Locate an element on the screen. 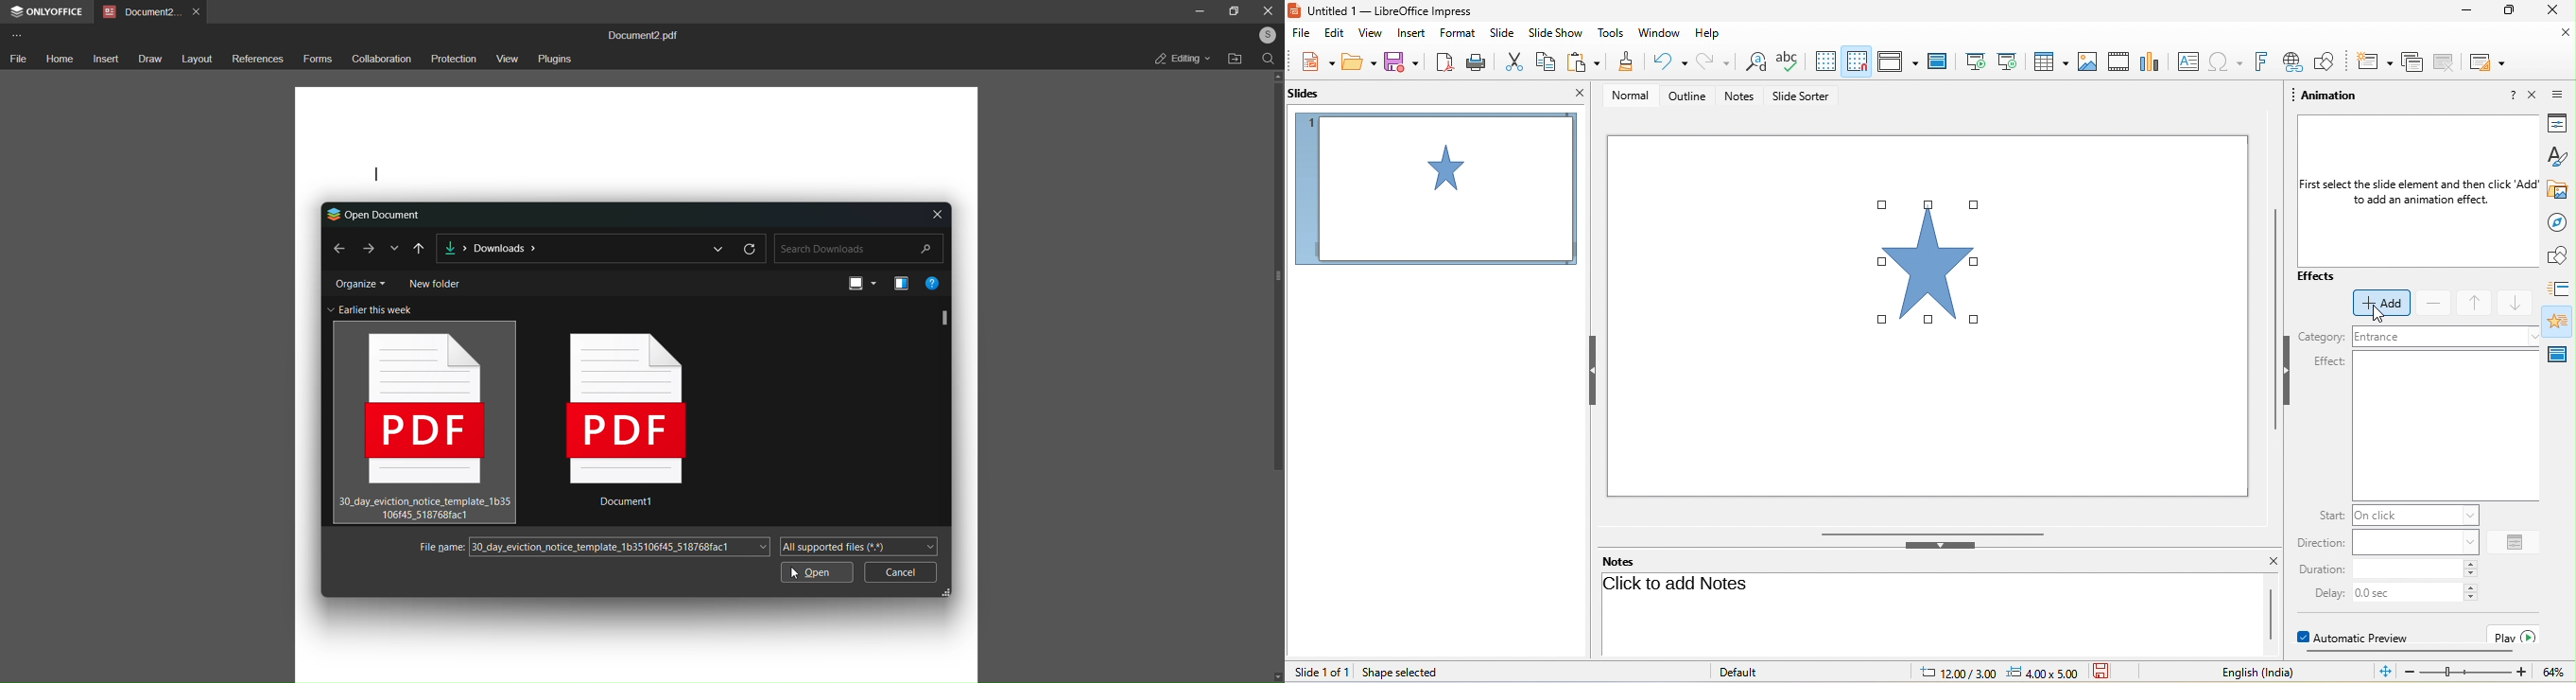 The image size is (2576, 700). start from current slide is located at coordinates (2008, 61).